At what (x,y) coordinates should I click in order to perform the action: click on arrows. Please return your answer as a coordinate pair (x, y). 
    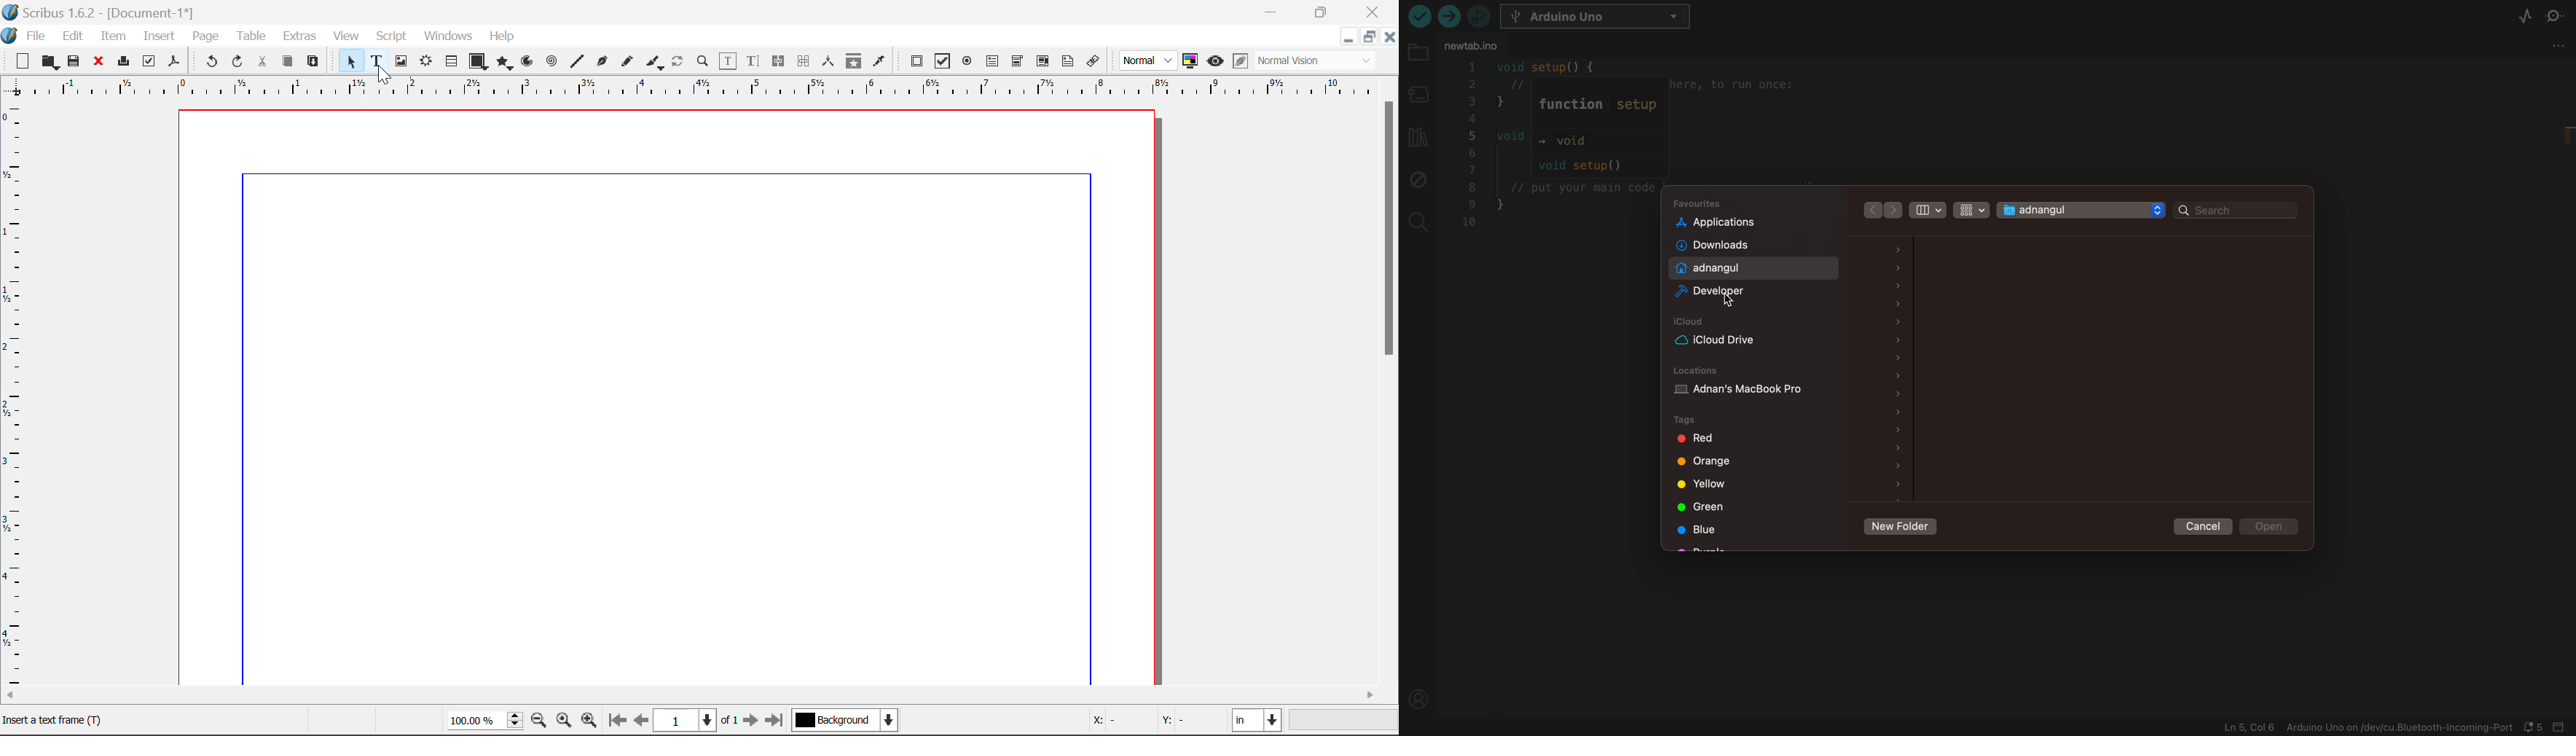
    Looking at the image, I should click on (1871, 209).